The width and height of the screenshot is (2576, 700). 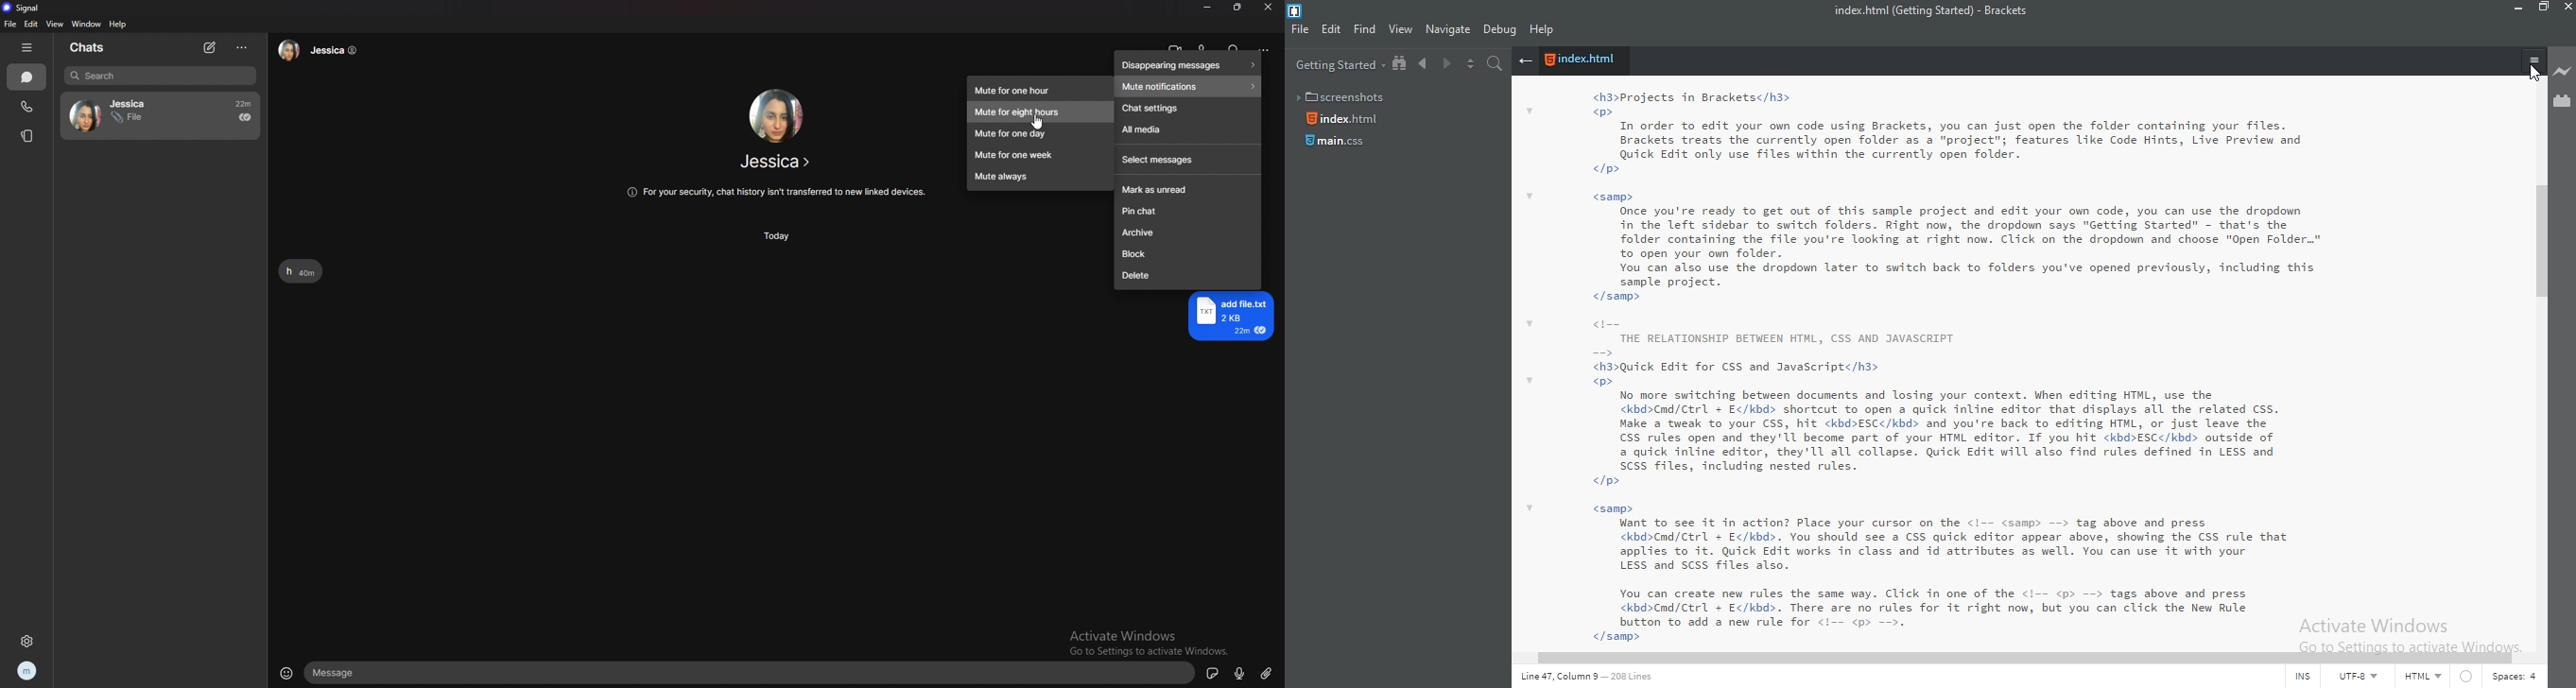 I want to click on edit, so click(x=31, y=23).